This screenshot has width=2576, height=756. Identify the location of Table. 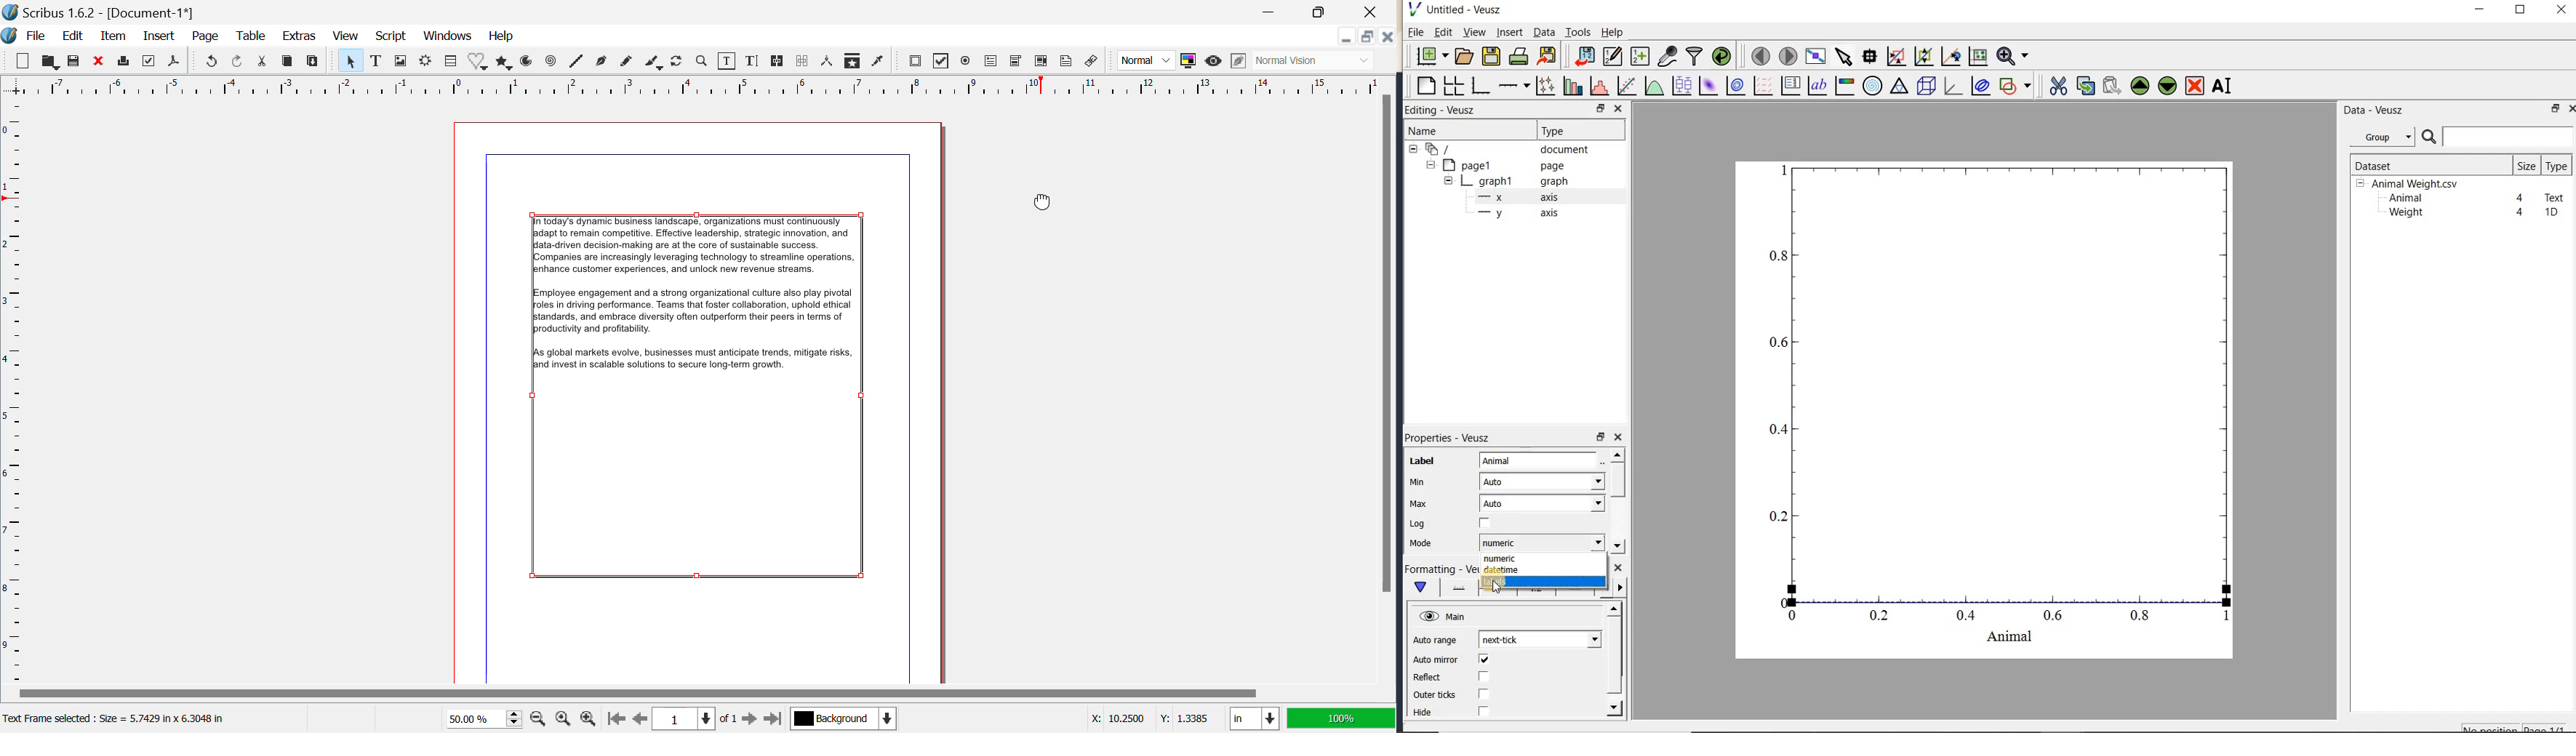
(451, 61).